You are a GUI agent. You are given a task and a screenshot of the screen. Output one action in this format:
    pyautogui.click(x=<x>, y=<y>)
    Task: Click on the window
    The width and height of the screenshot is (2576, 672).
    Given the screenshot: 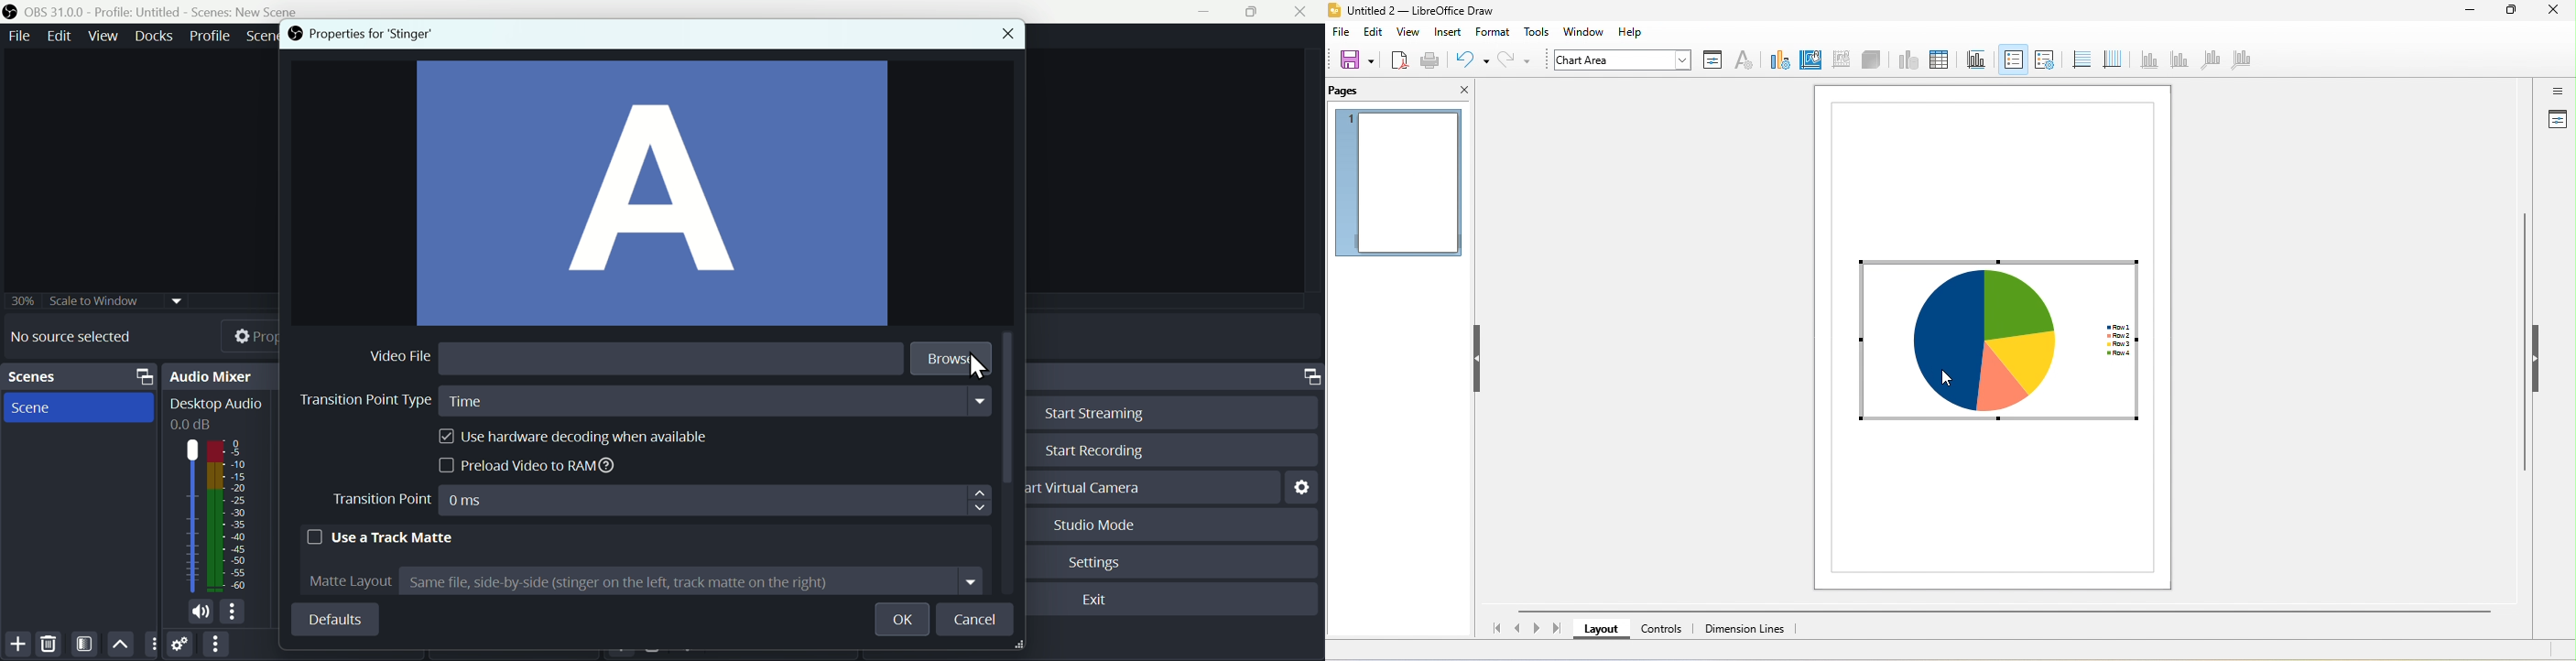 What is the action you would take?
    pyautogui.click(x=1589, y=32)
    